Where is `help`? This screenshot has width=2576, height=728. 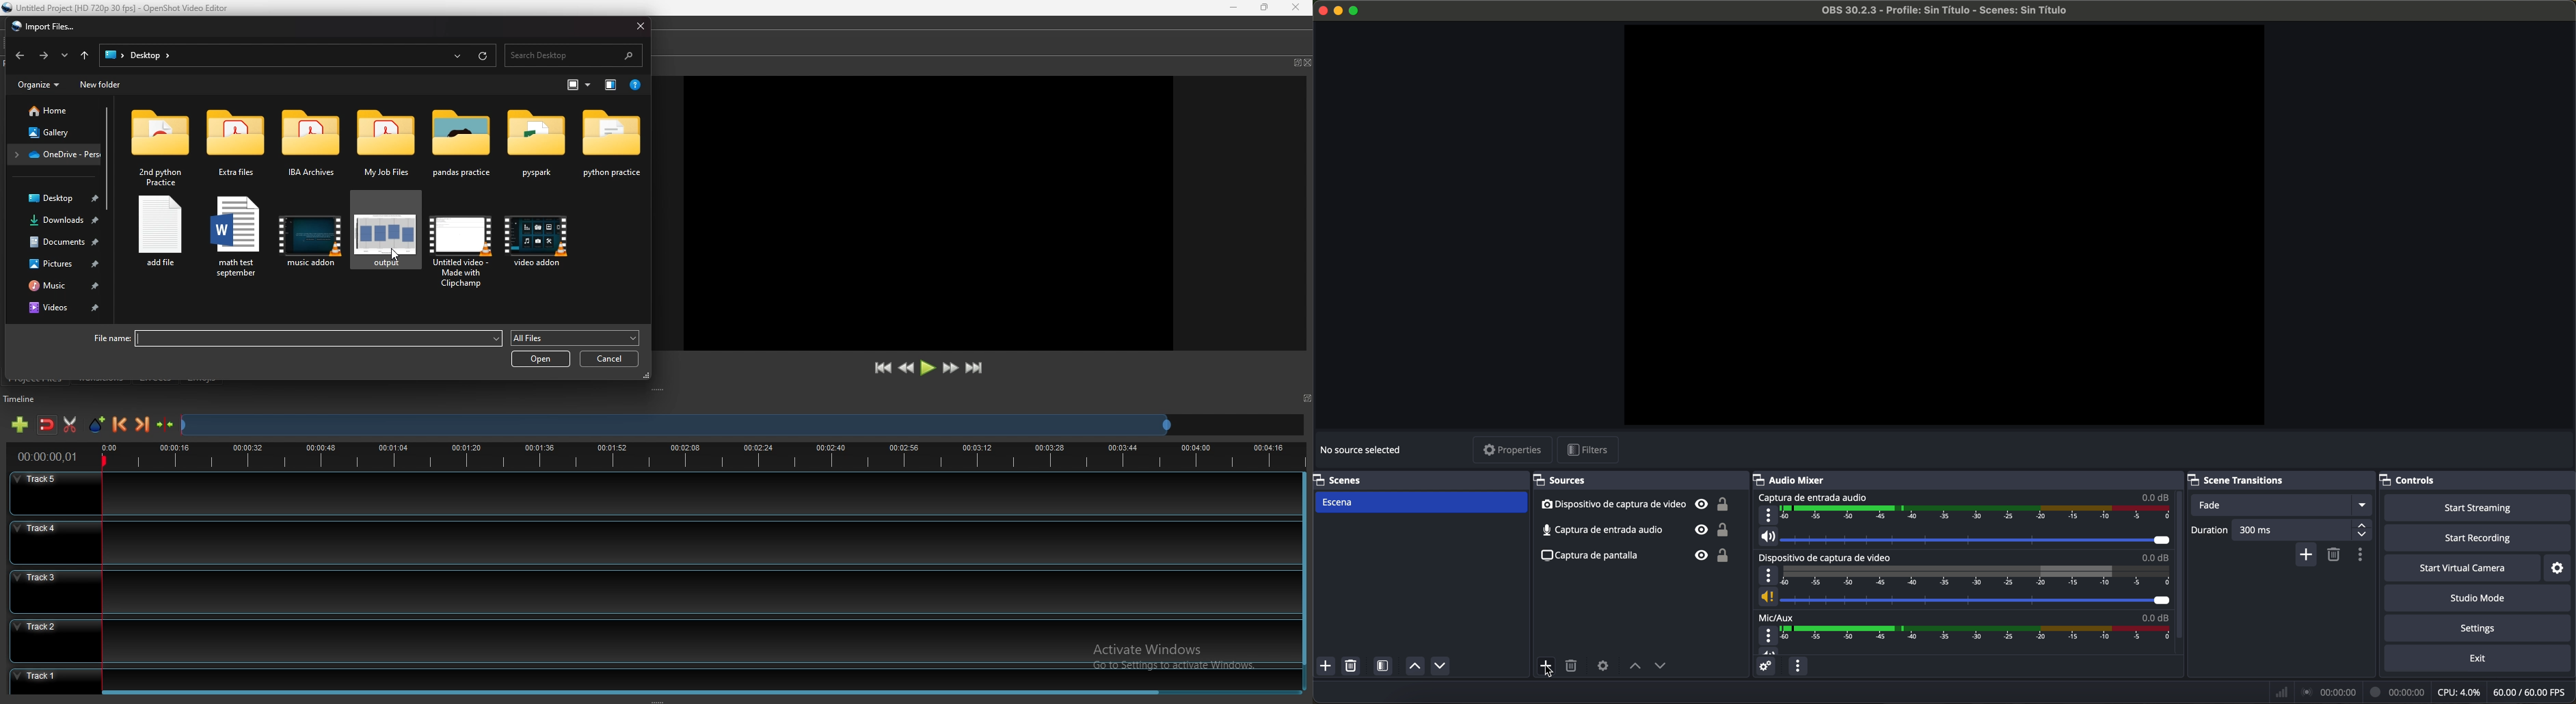
help is located at coordinates (635, 85).